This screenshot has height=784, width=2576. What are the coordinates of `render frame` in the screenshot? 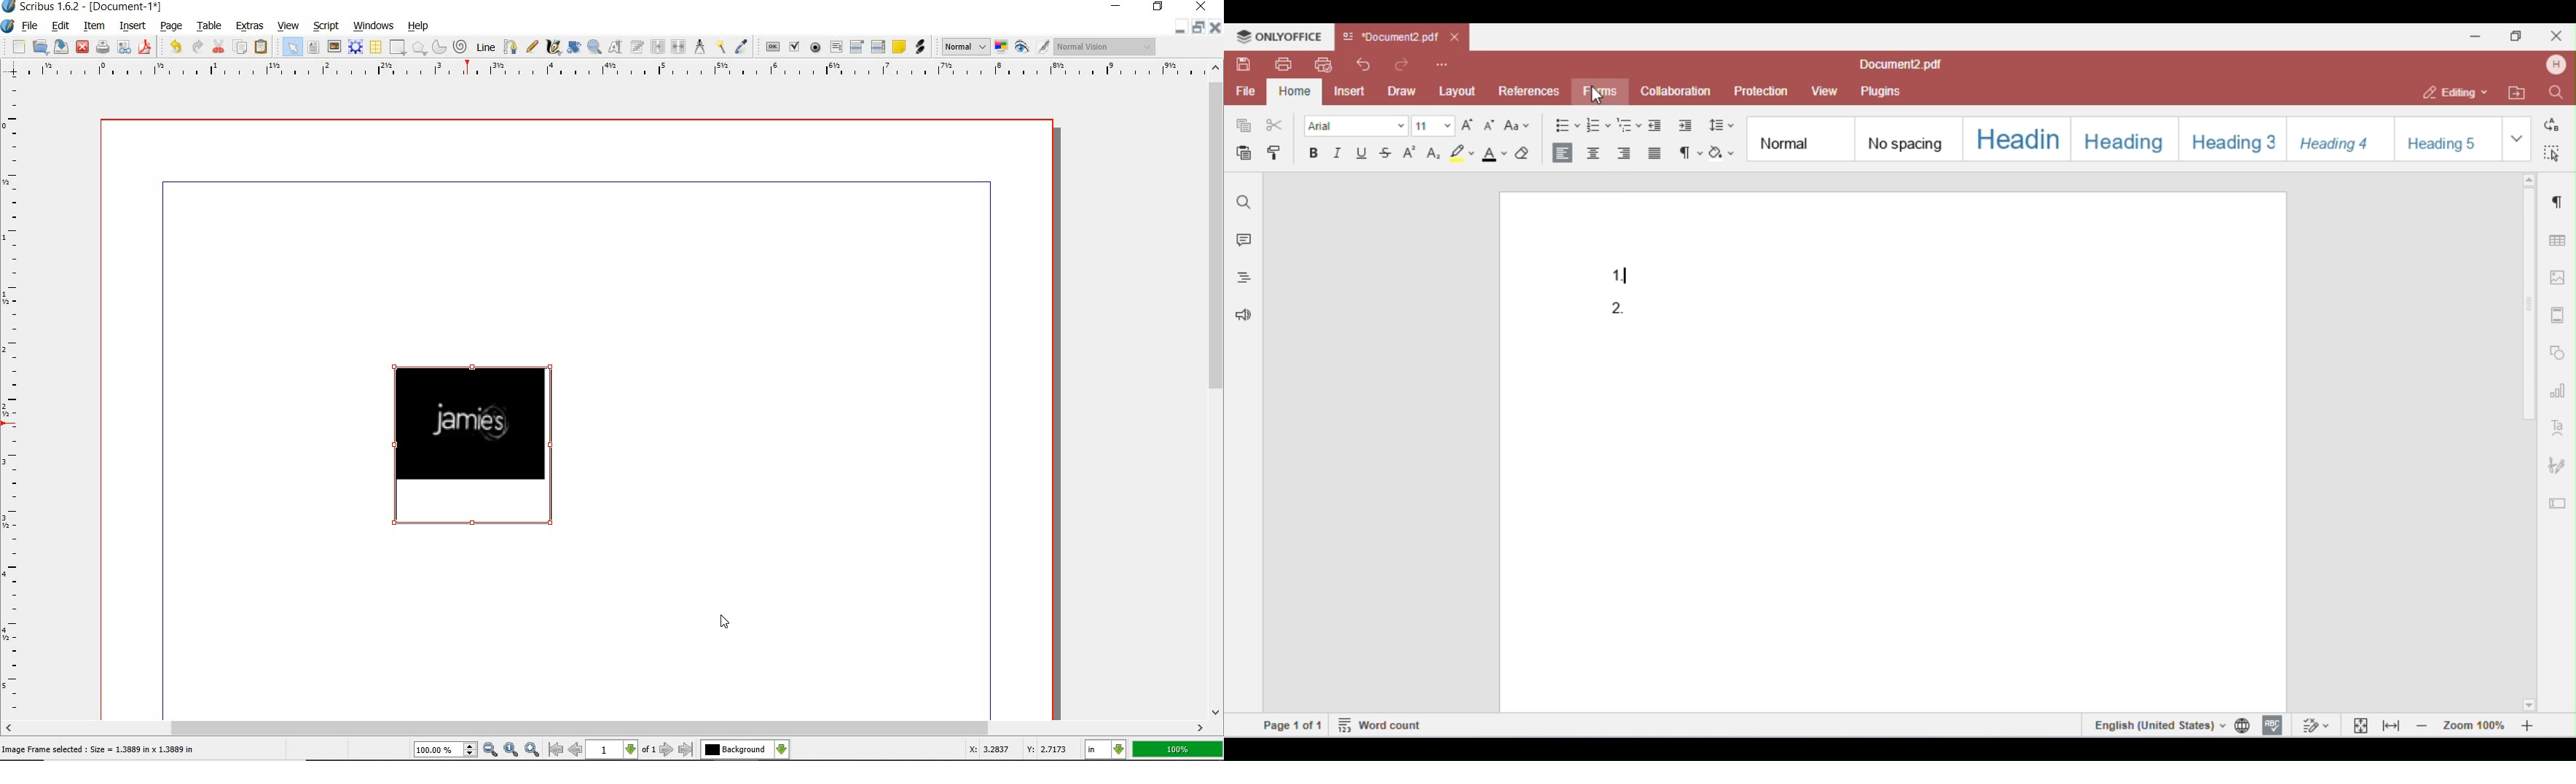 It's located at (355, 47).